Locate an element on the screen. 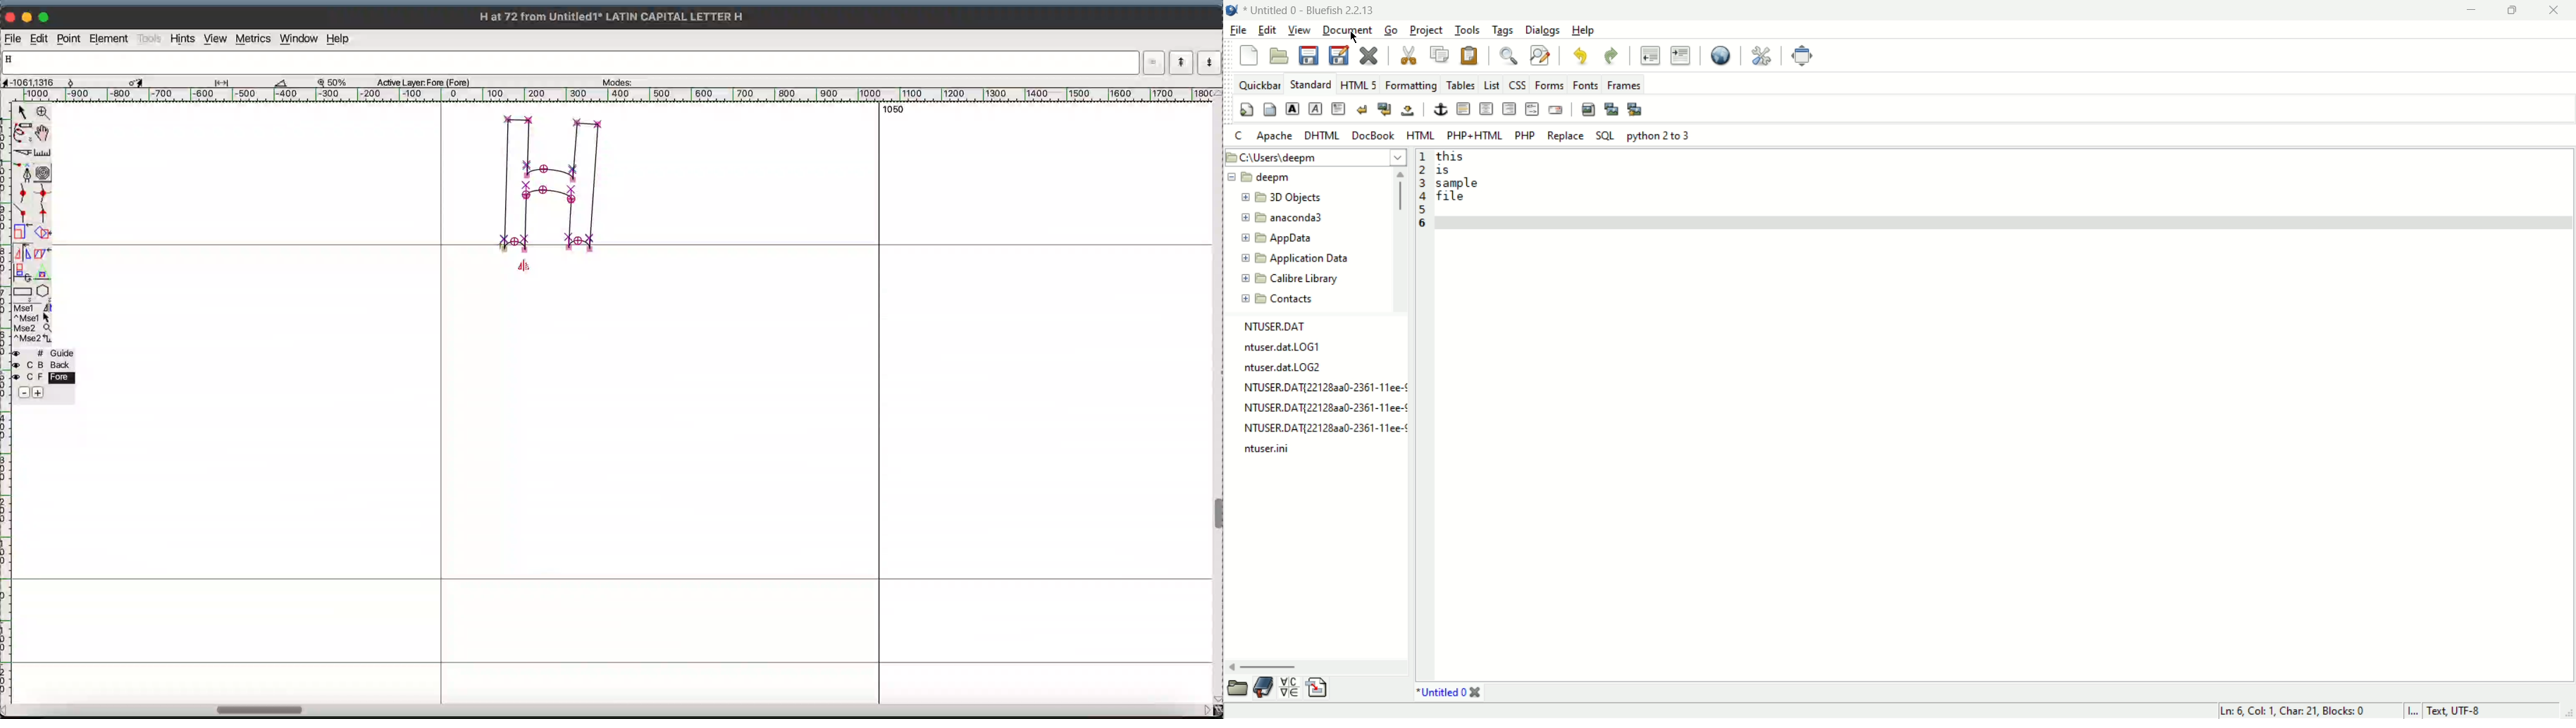  previous word is located at coordinates (1182, 62).